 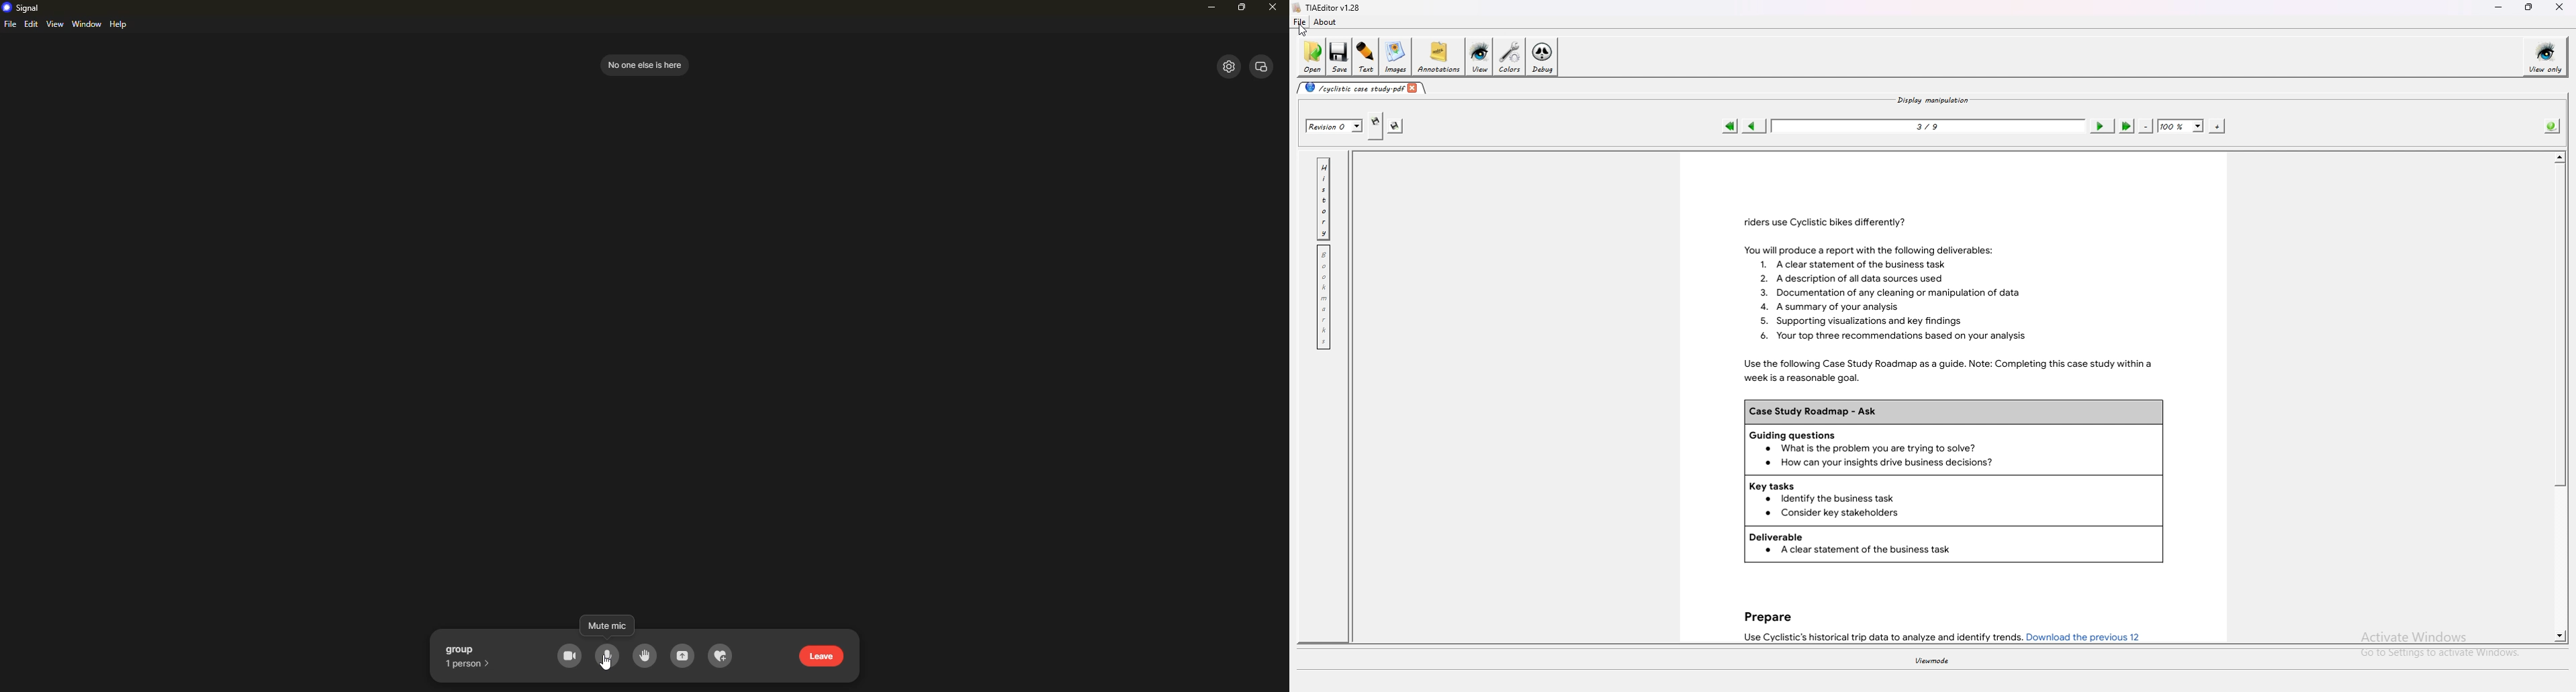 I want to click on history, so click(x=1325, y=198).